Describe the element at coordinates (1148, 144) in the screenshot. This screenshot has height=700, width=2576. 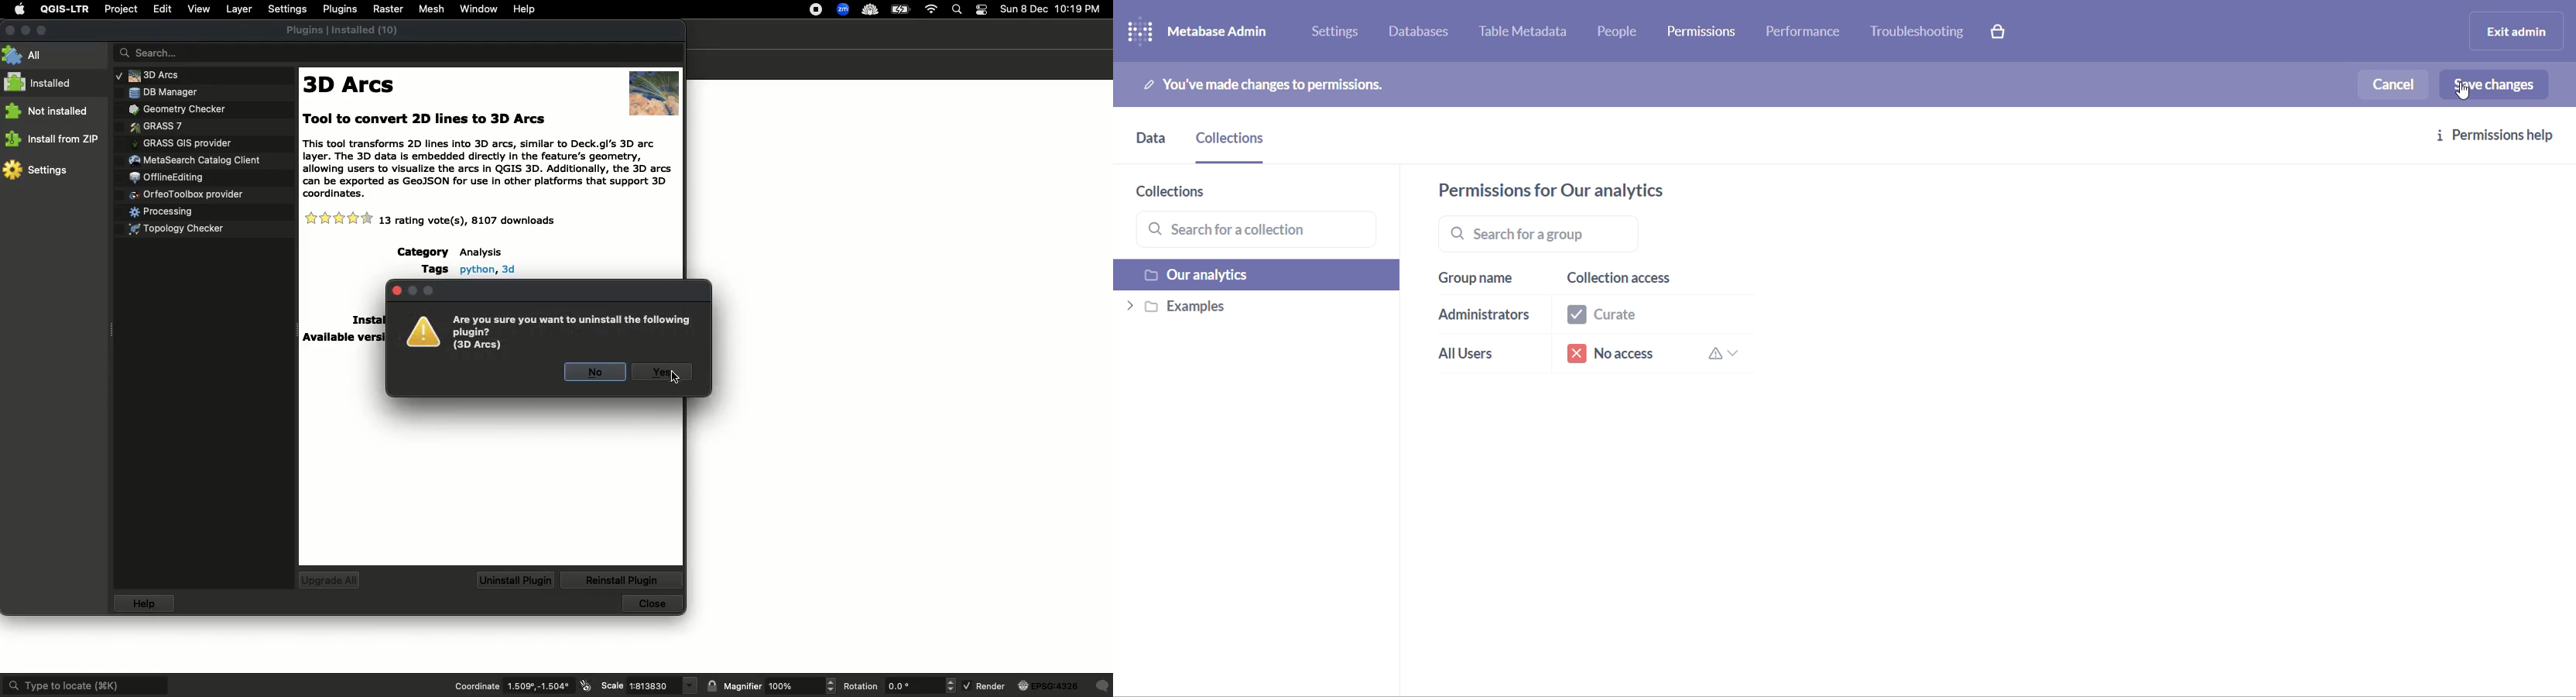
I see `data` at that location.